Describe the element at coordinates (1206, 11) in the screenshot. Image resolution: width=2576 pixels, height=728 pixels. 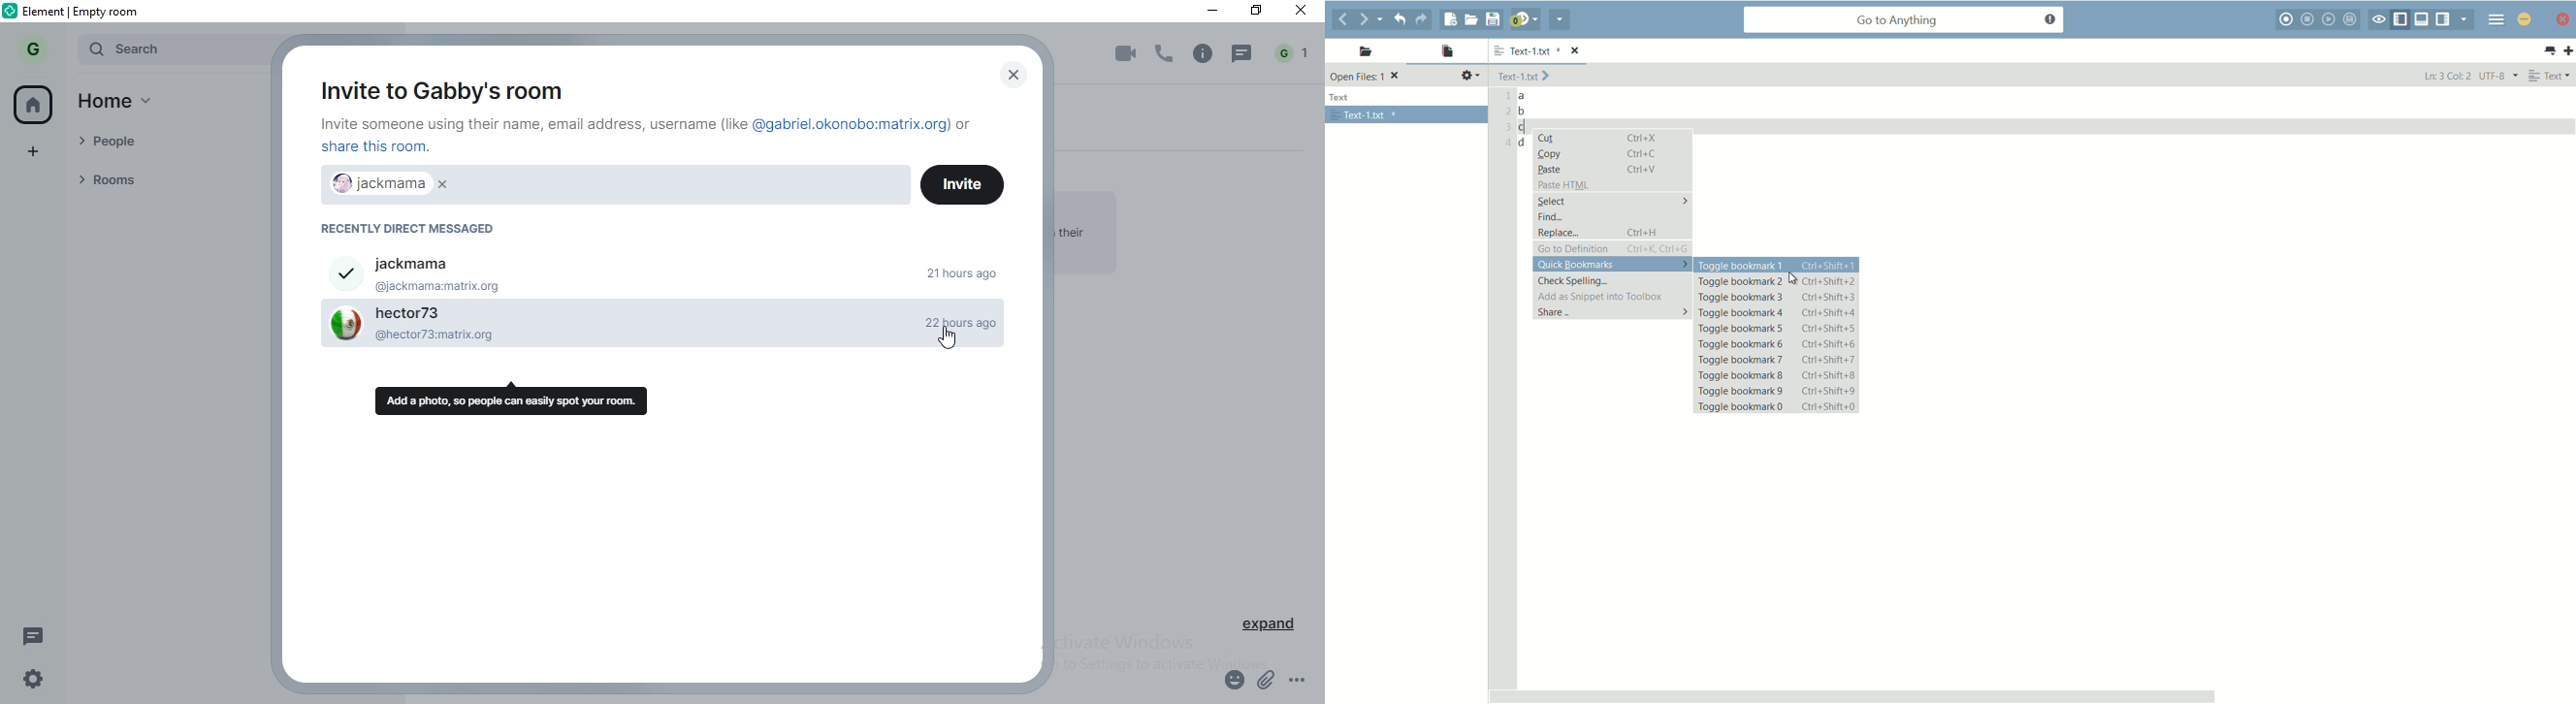
I see `minimise` at that location.